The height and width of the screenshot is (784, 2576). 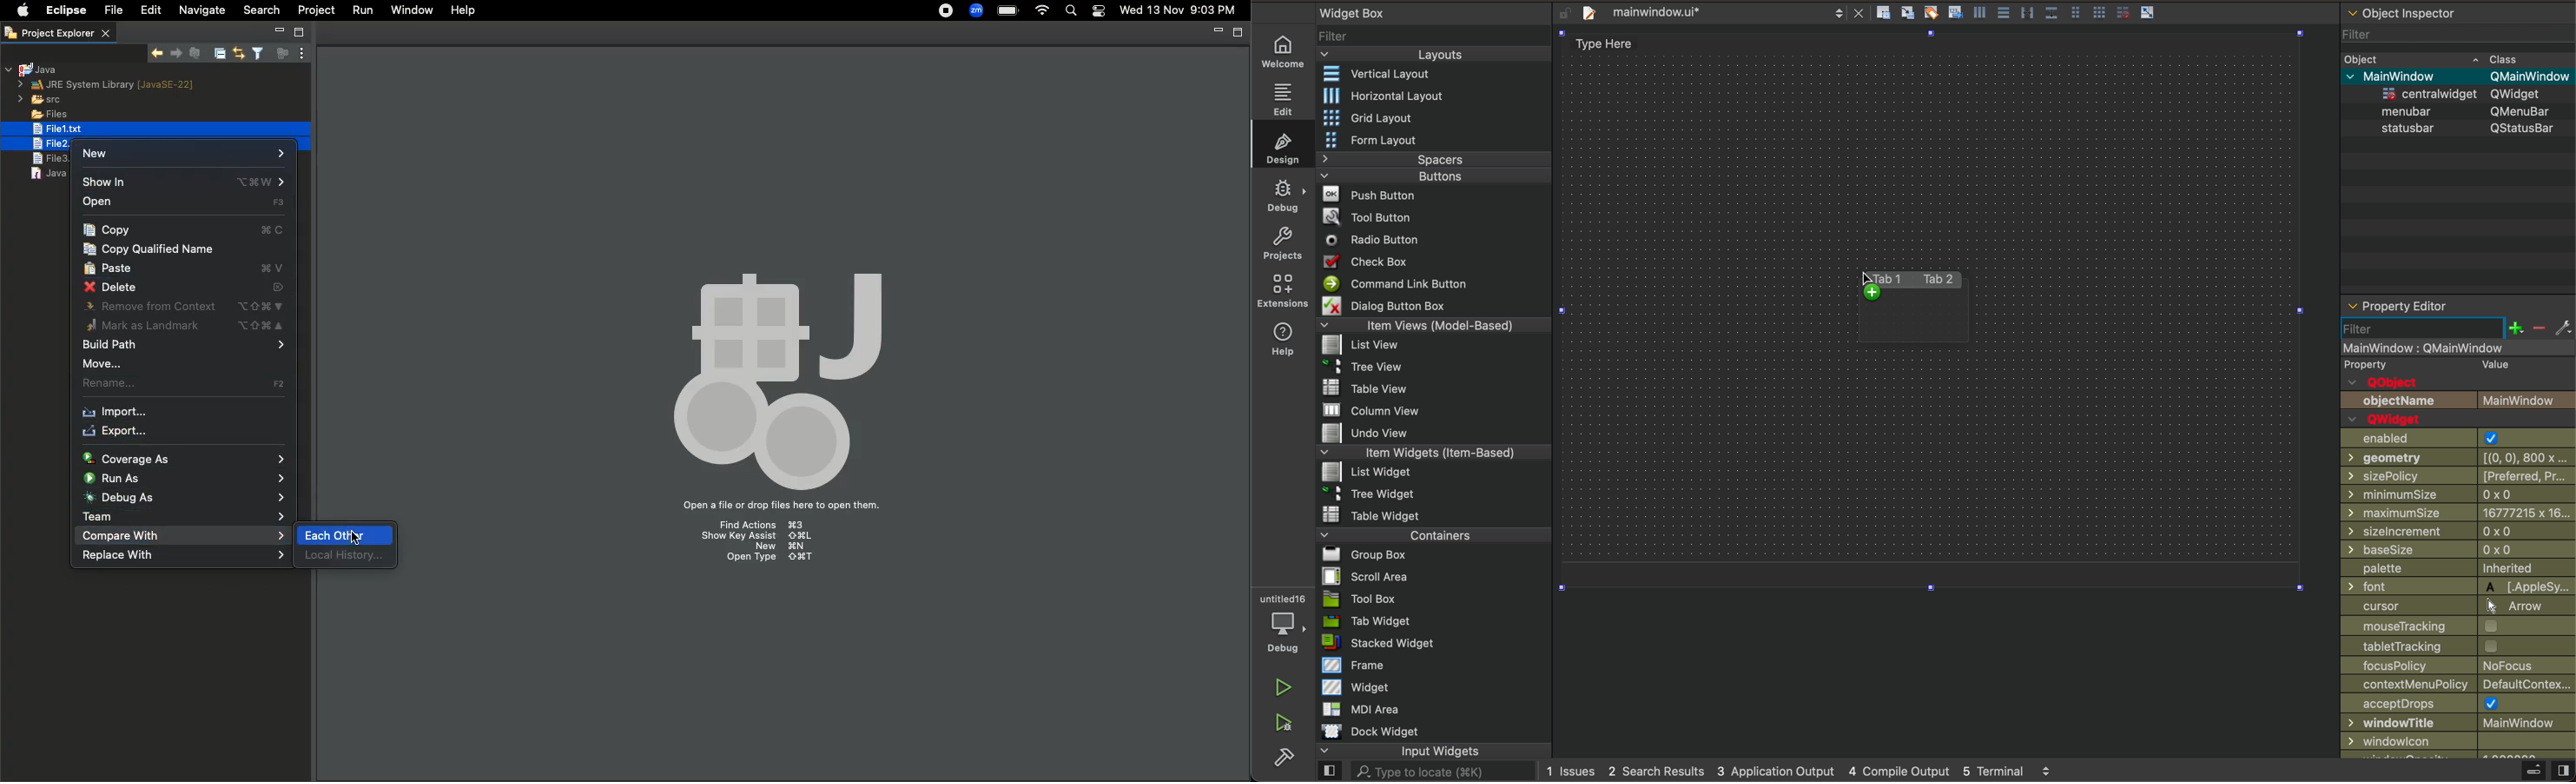 What do you see at coordinates (1433, 175) in the screenshot?
I see `Buttons` at bounding box center [1433, 175].